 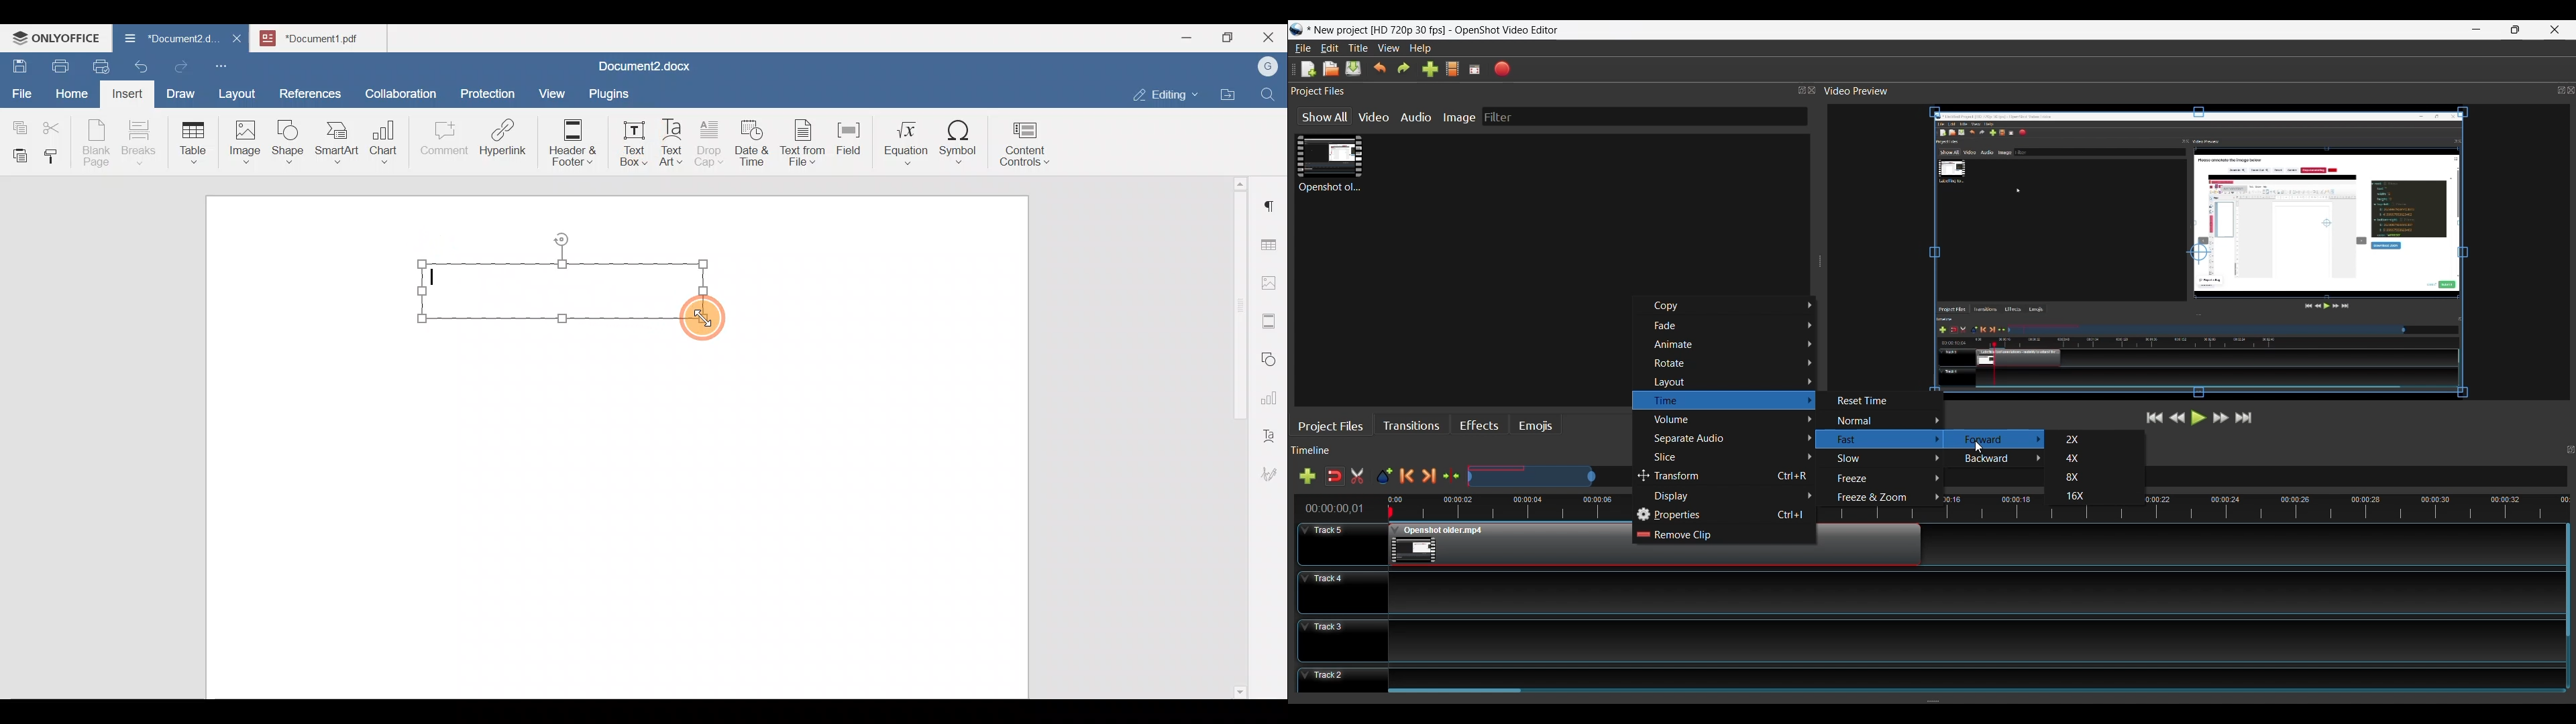 I want to click on Normal, so click(x=1886, y=421).